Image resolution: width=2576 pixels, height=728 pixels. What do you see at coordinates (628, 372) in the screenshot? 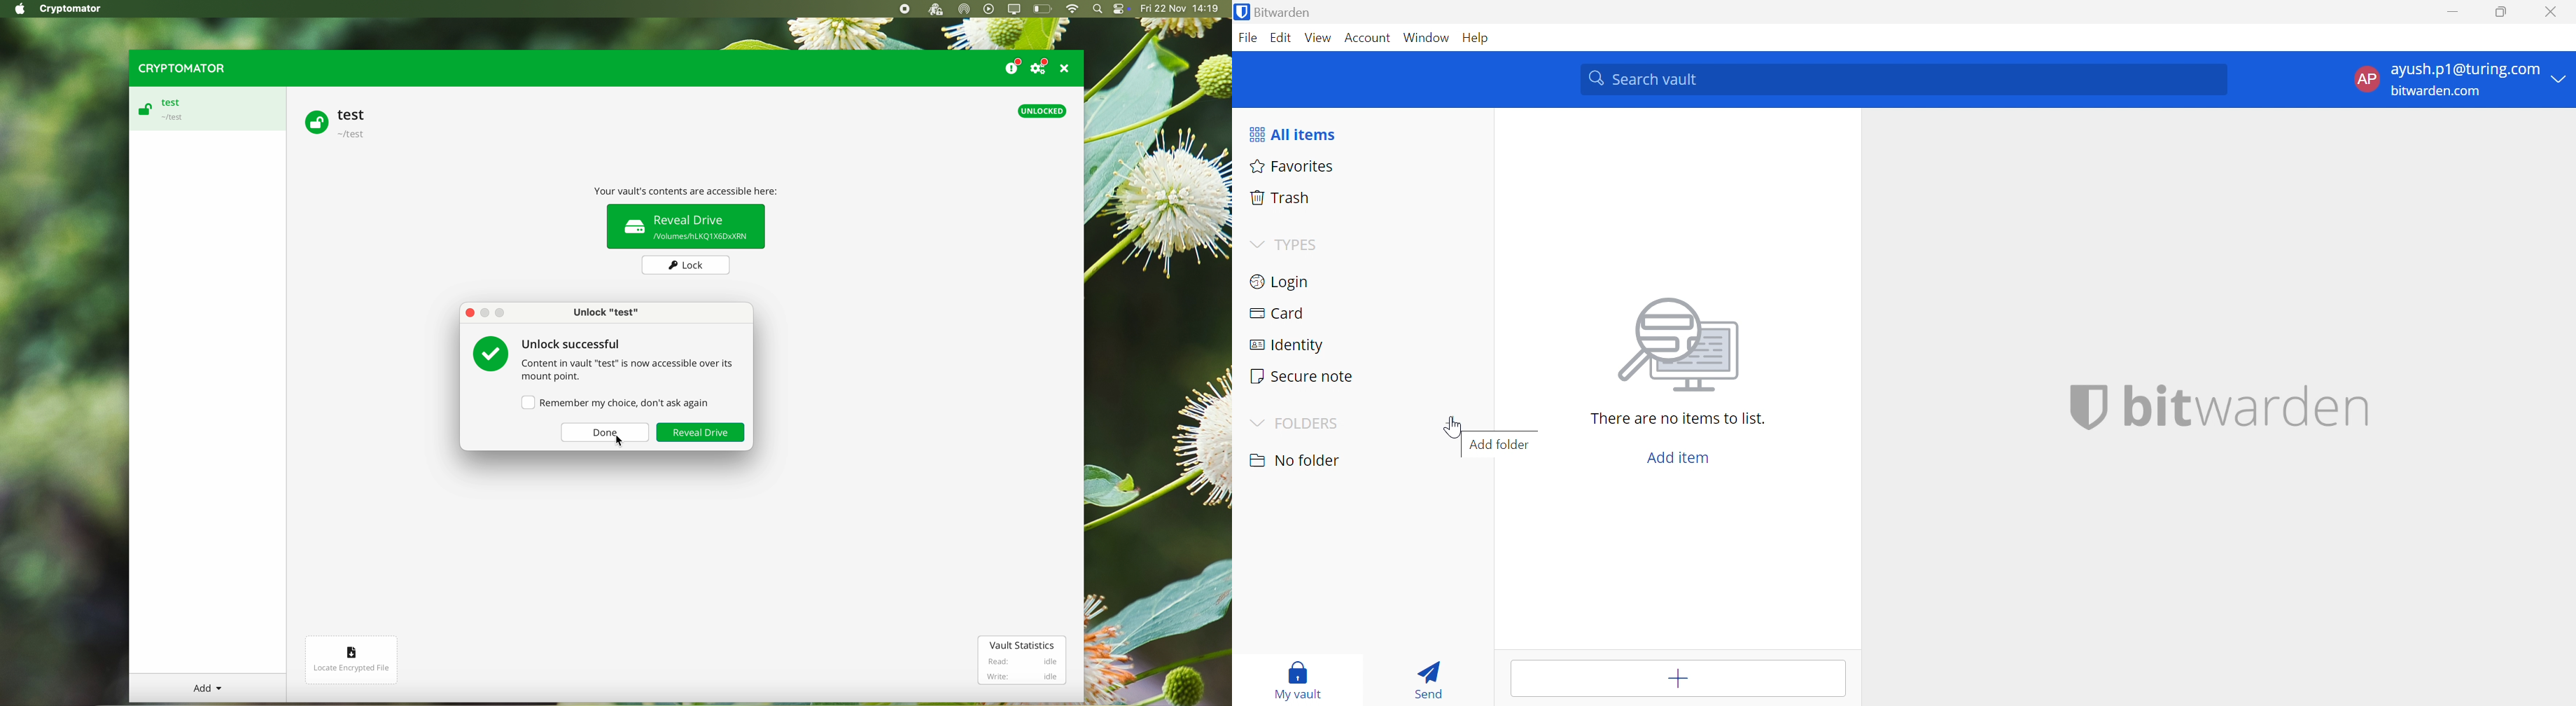
I see `Content in vault "test" is now accessible over its mount point` at bounding box center [628, 372].